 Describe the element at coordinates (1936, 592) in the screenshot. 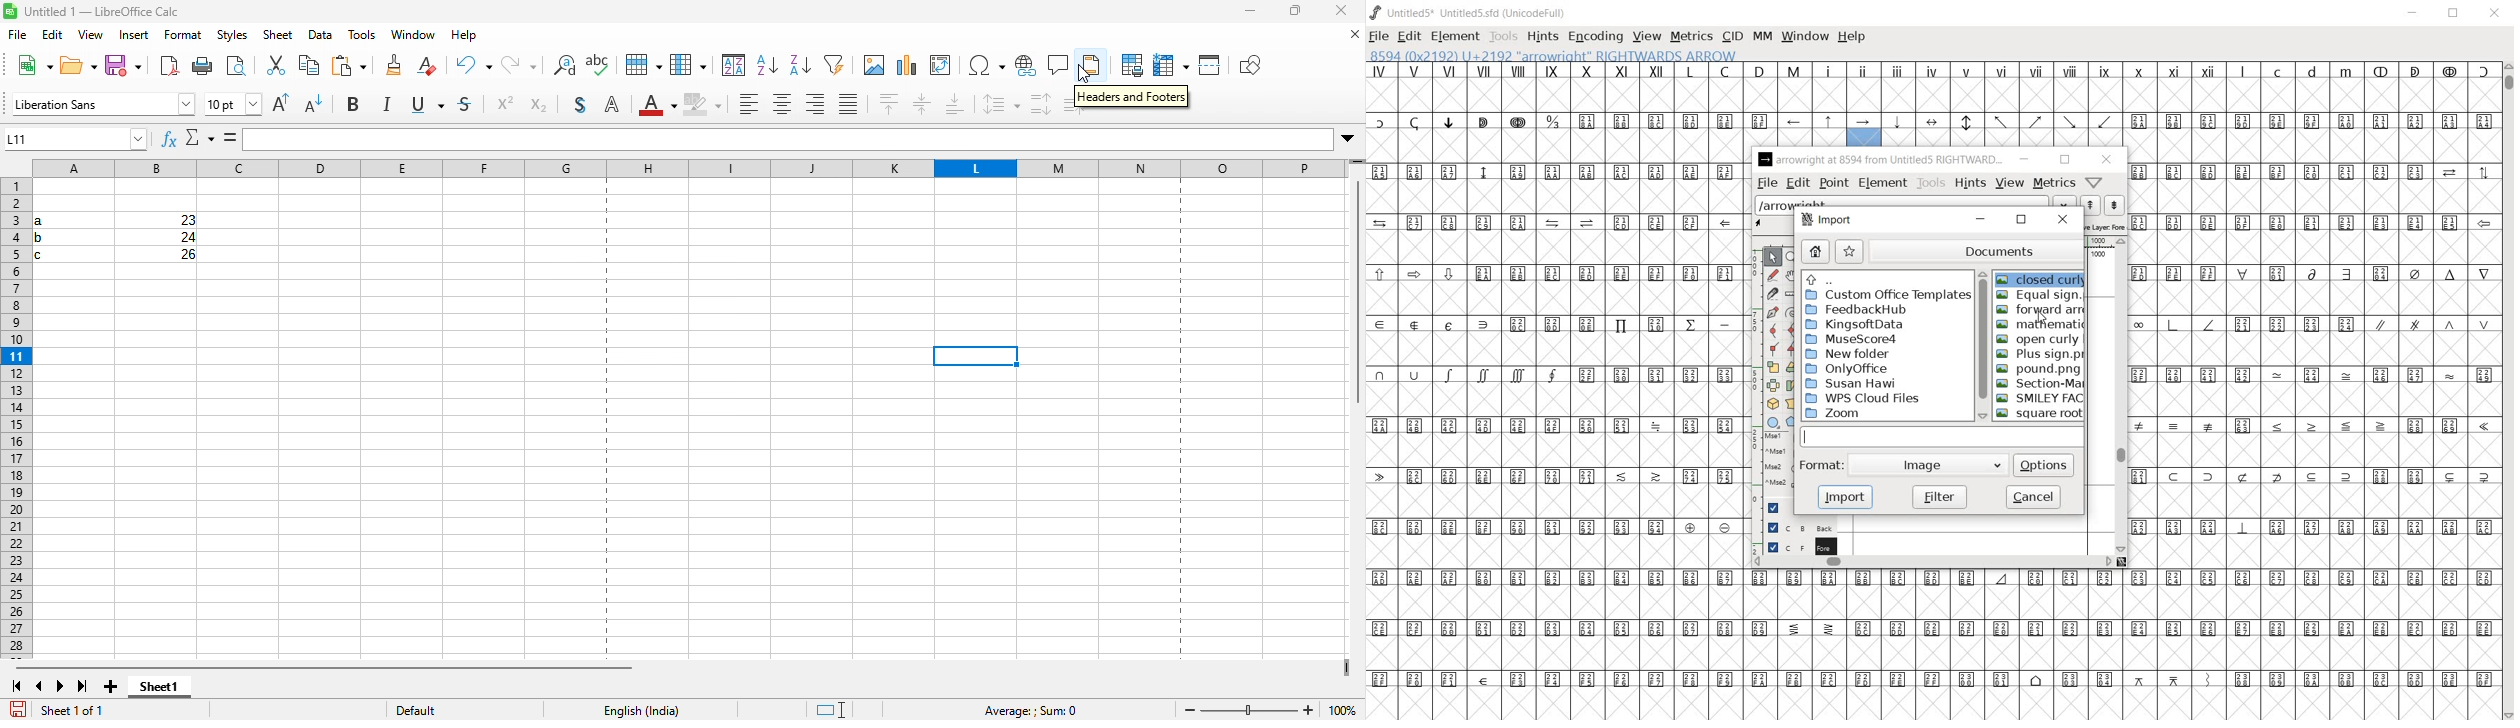

I see `glyph characters` at that location.